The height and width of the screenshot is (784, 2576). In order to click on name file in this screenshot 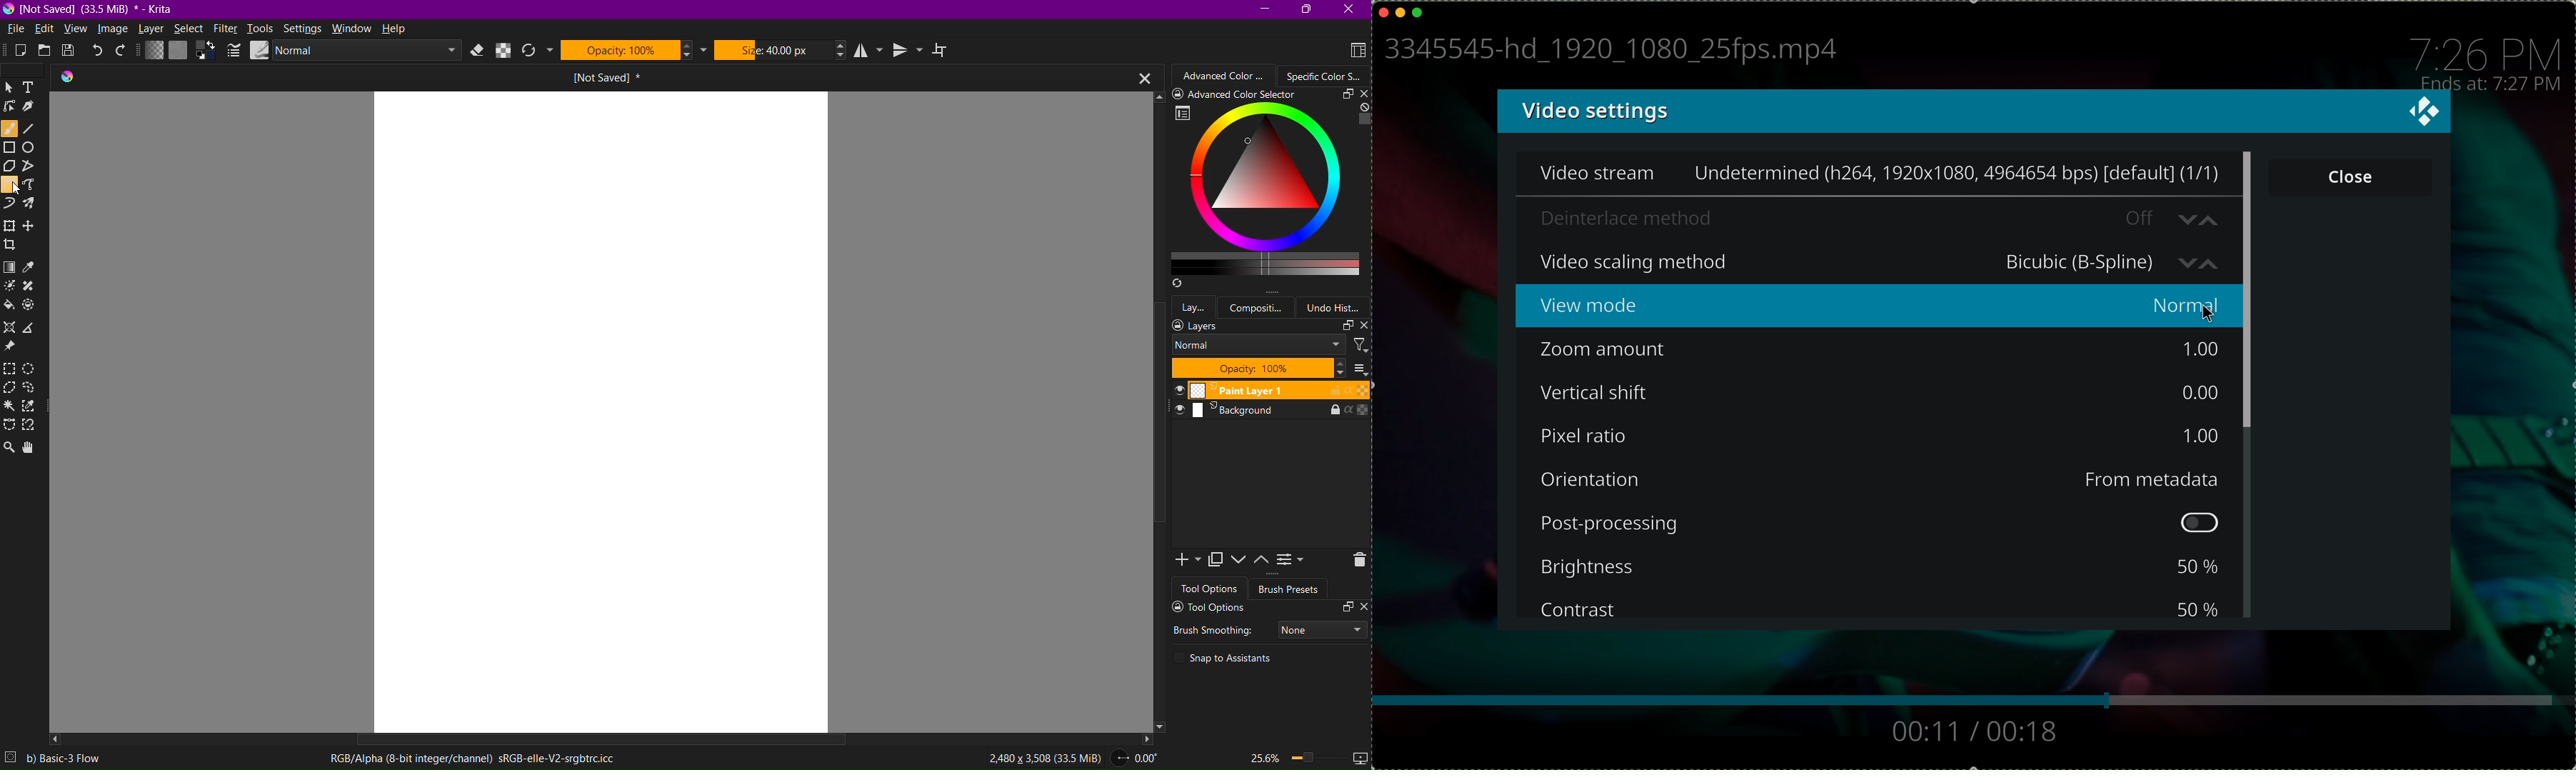, I will do `click(1607, 51)`.